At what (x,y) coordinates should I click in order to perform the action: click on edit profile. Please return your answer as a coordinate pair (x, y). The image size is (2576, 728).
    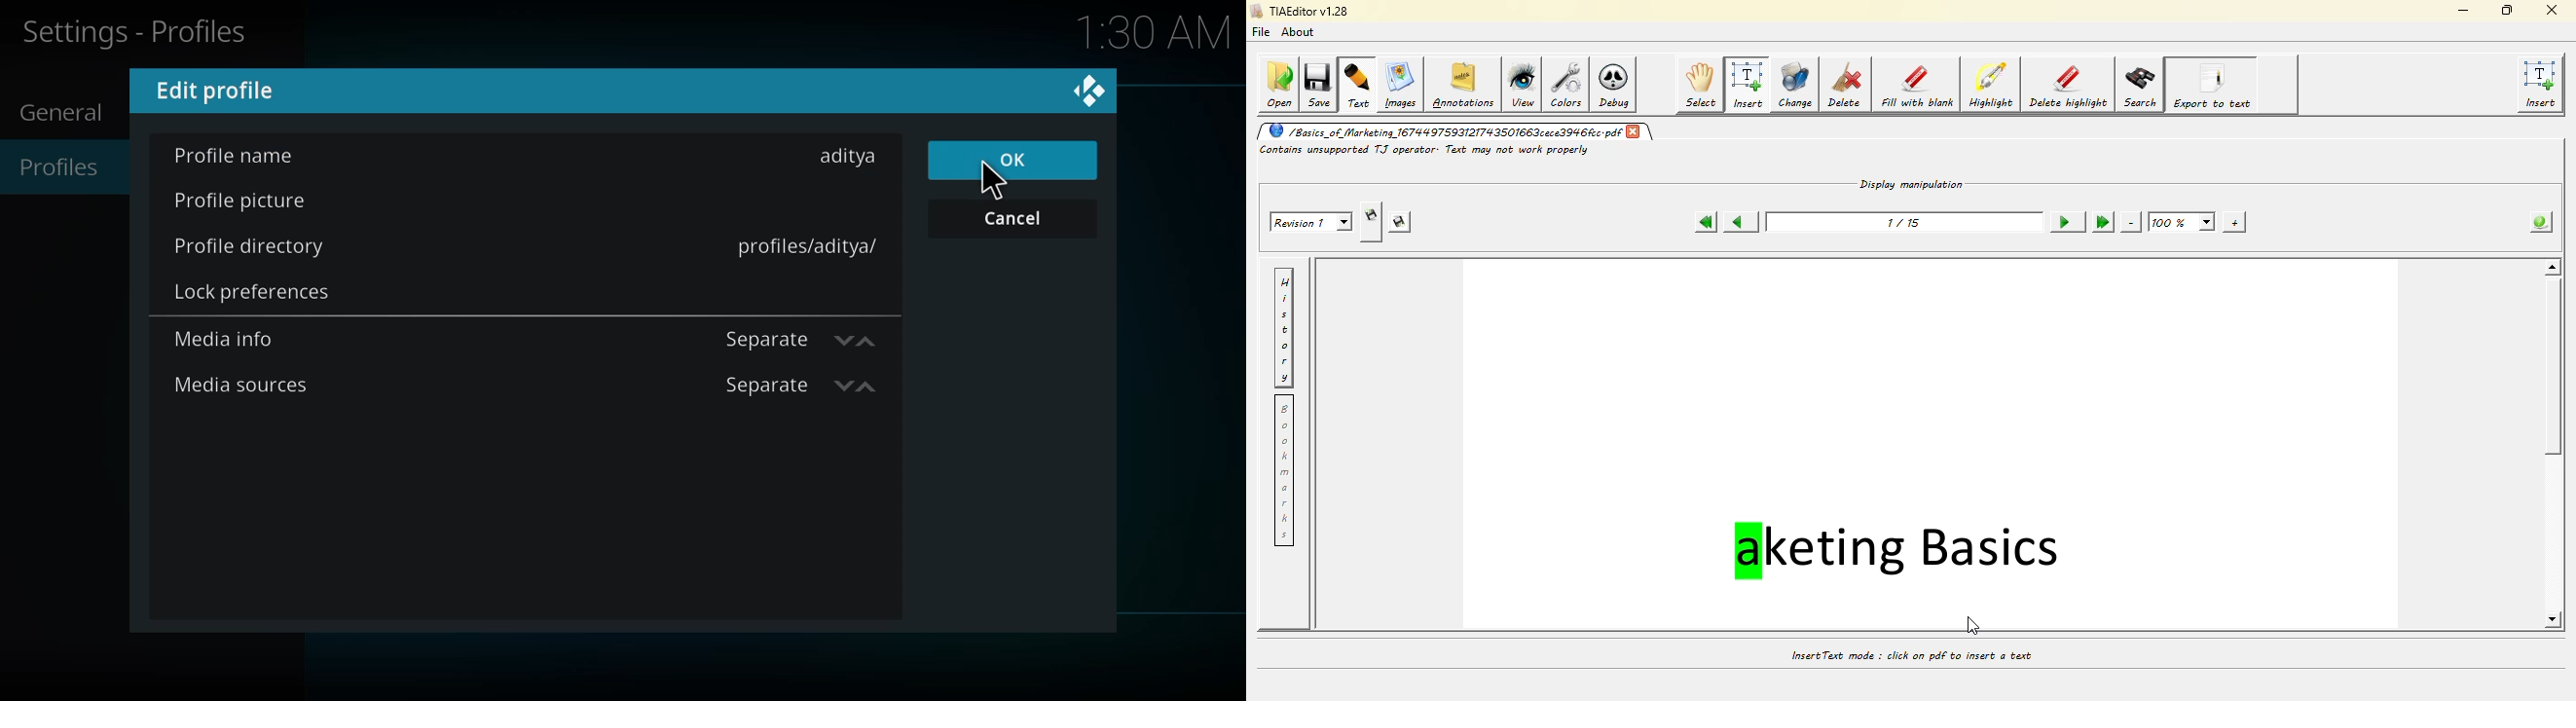
    Looking at the image, I should click on (219, 89).